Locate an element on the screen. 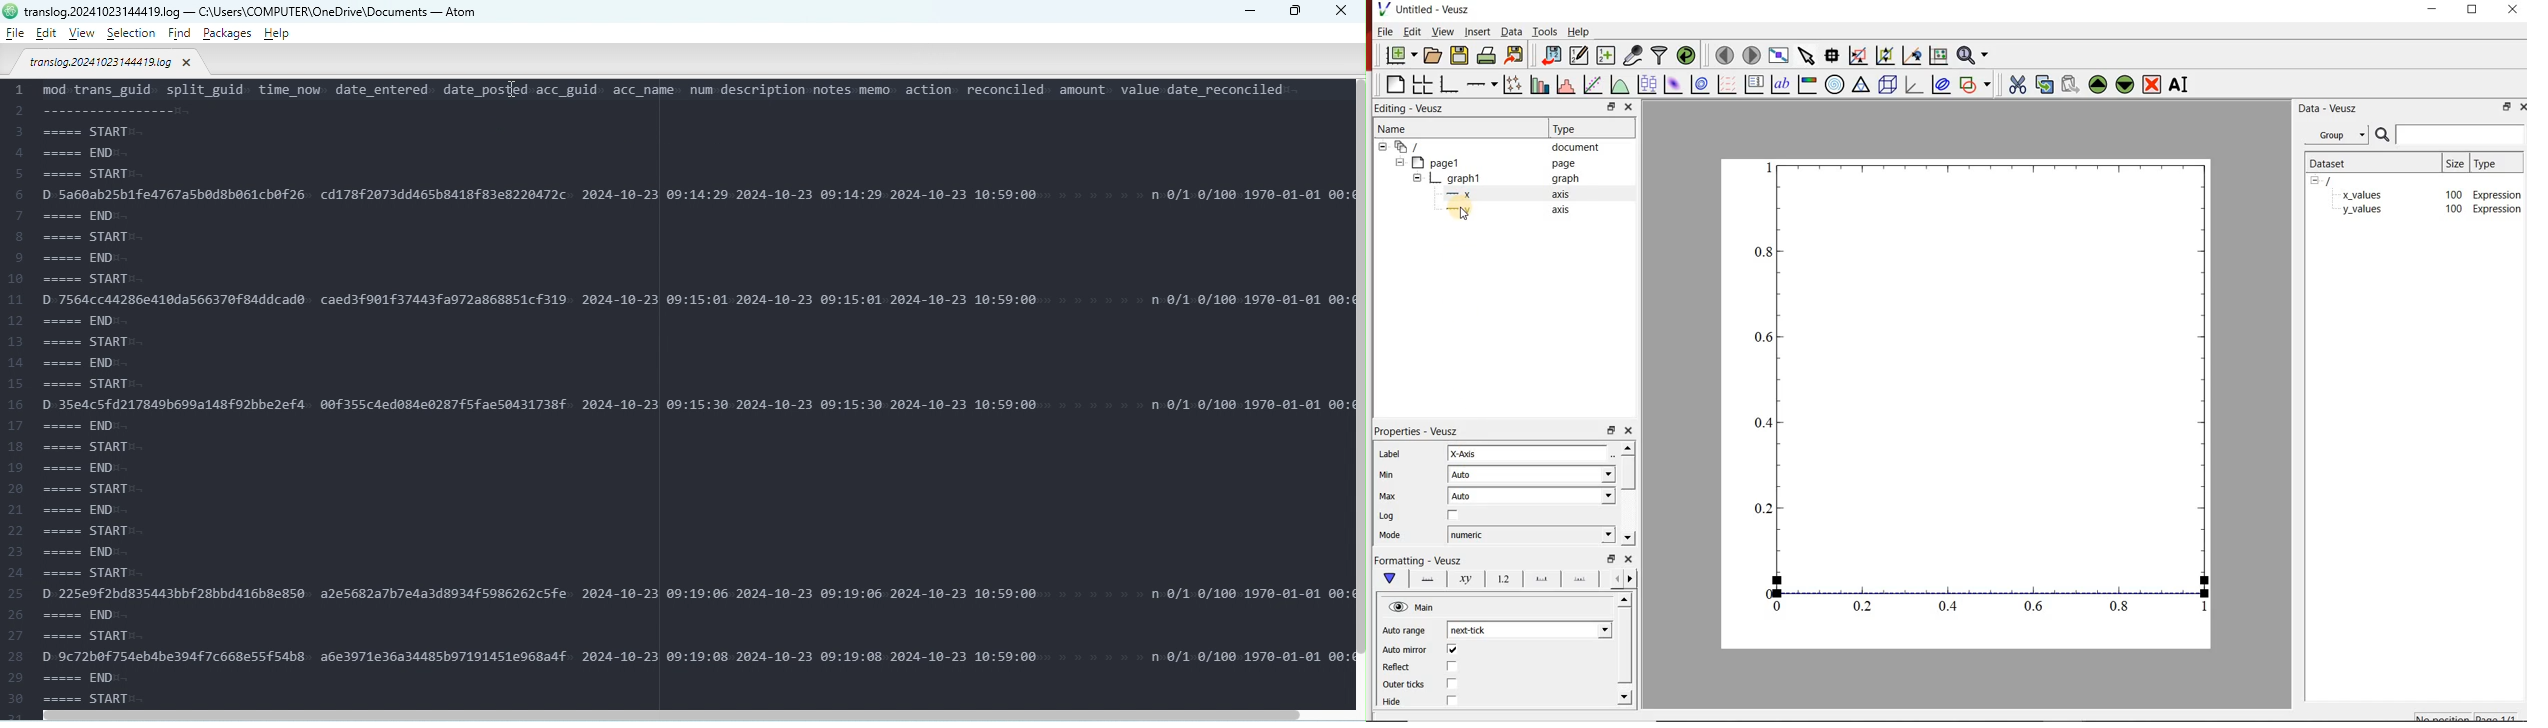 This screenshot has width=2548, height=728. input search is located at coordinates (2460, 134).